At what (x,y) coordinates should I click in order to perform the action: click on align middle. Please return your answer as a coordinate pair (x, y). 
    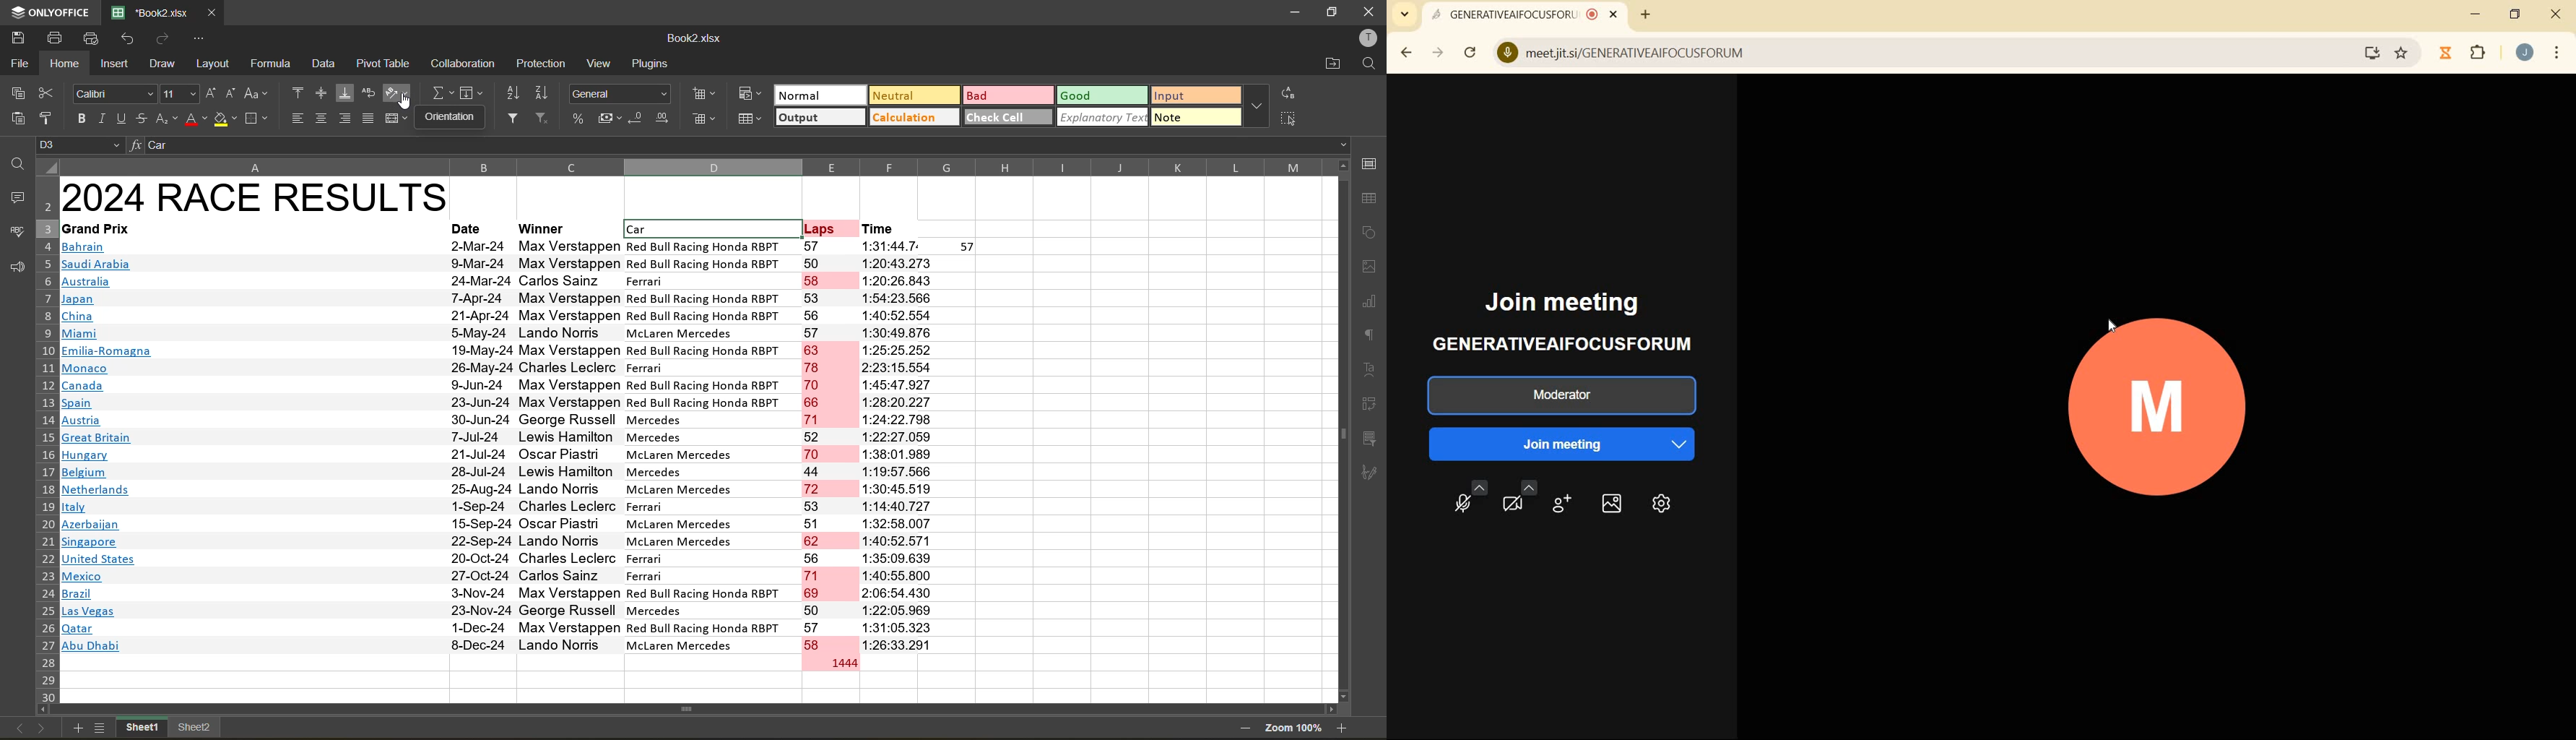
    Looking at the image, I should click on (321, 92).